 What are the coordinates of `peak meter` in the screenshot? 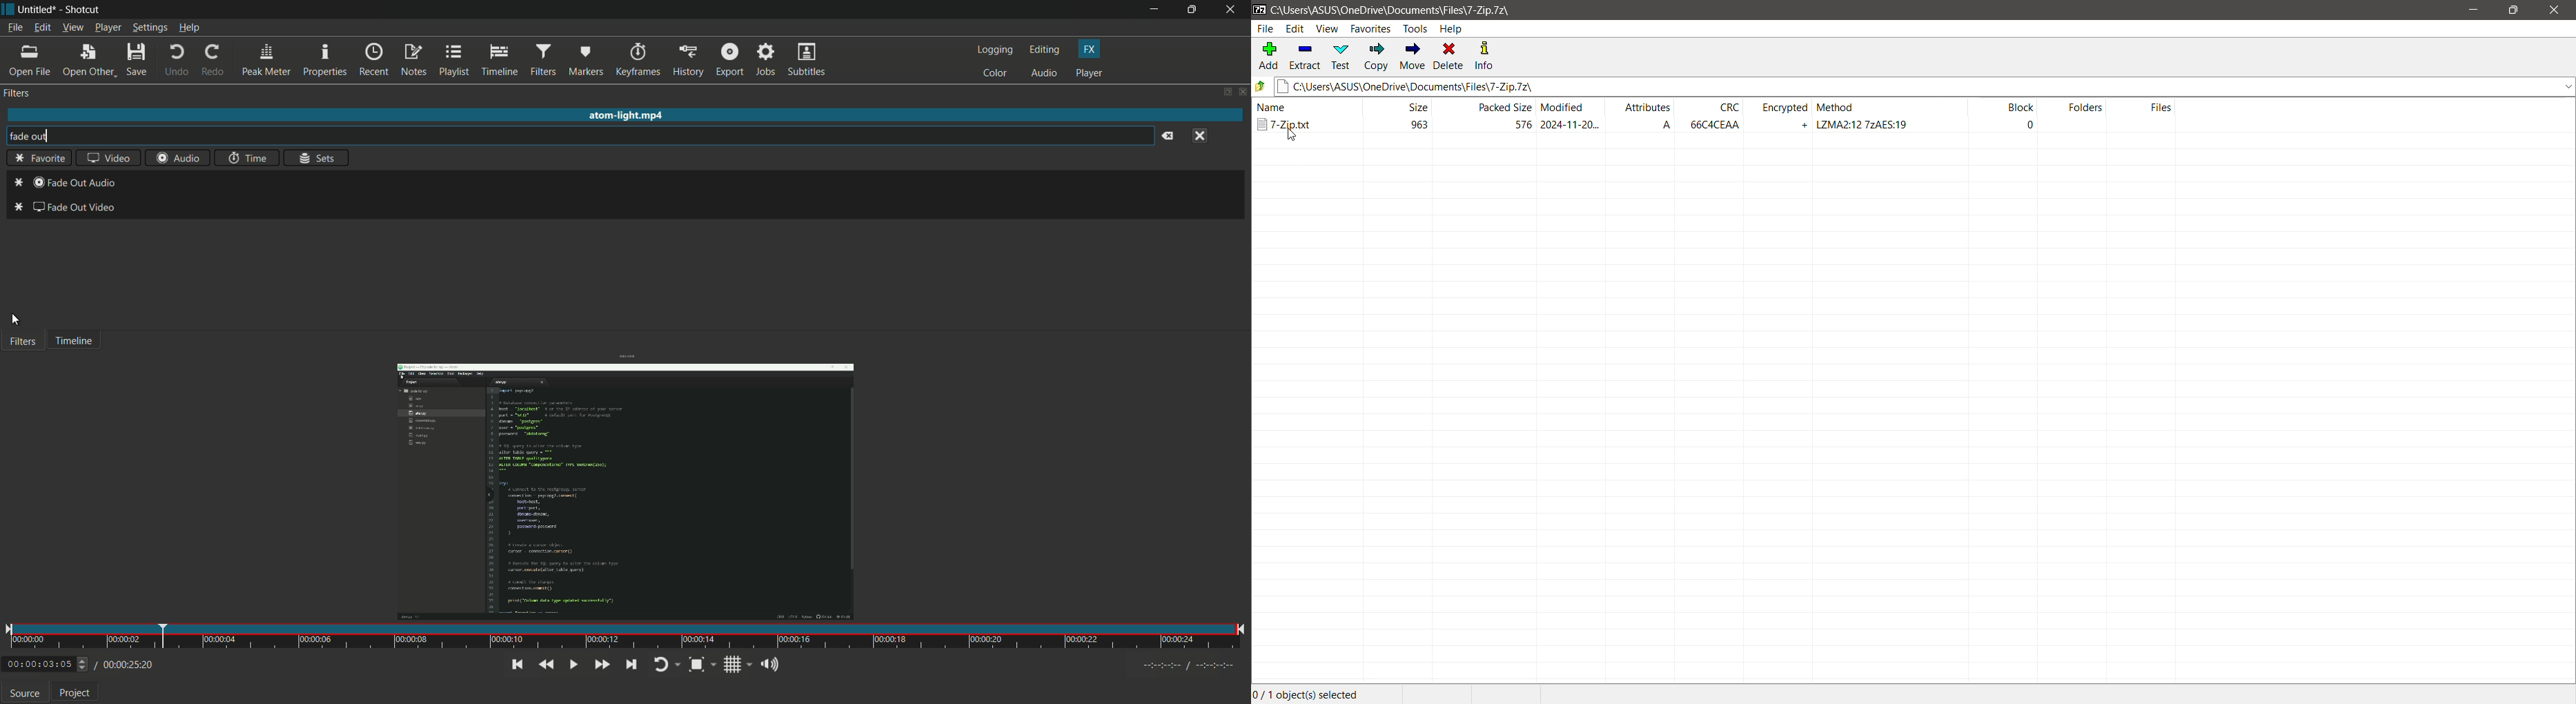 It's located at (267, 60).